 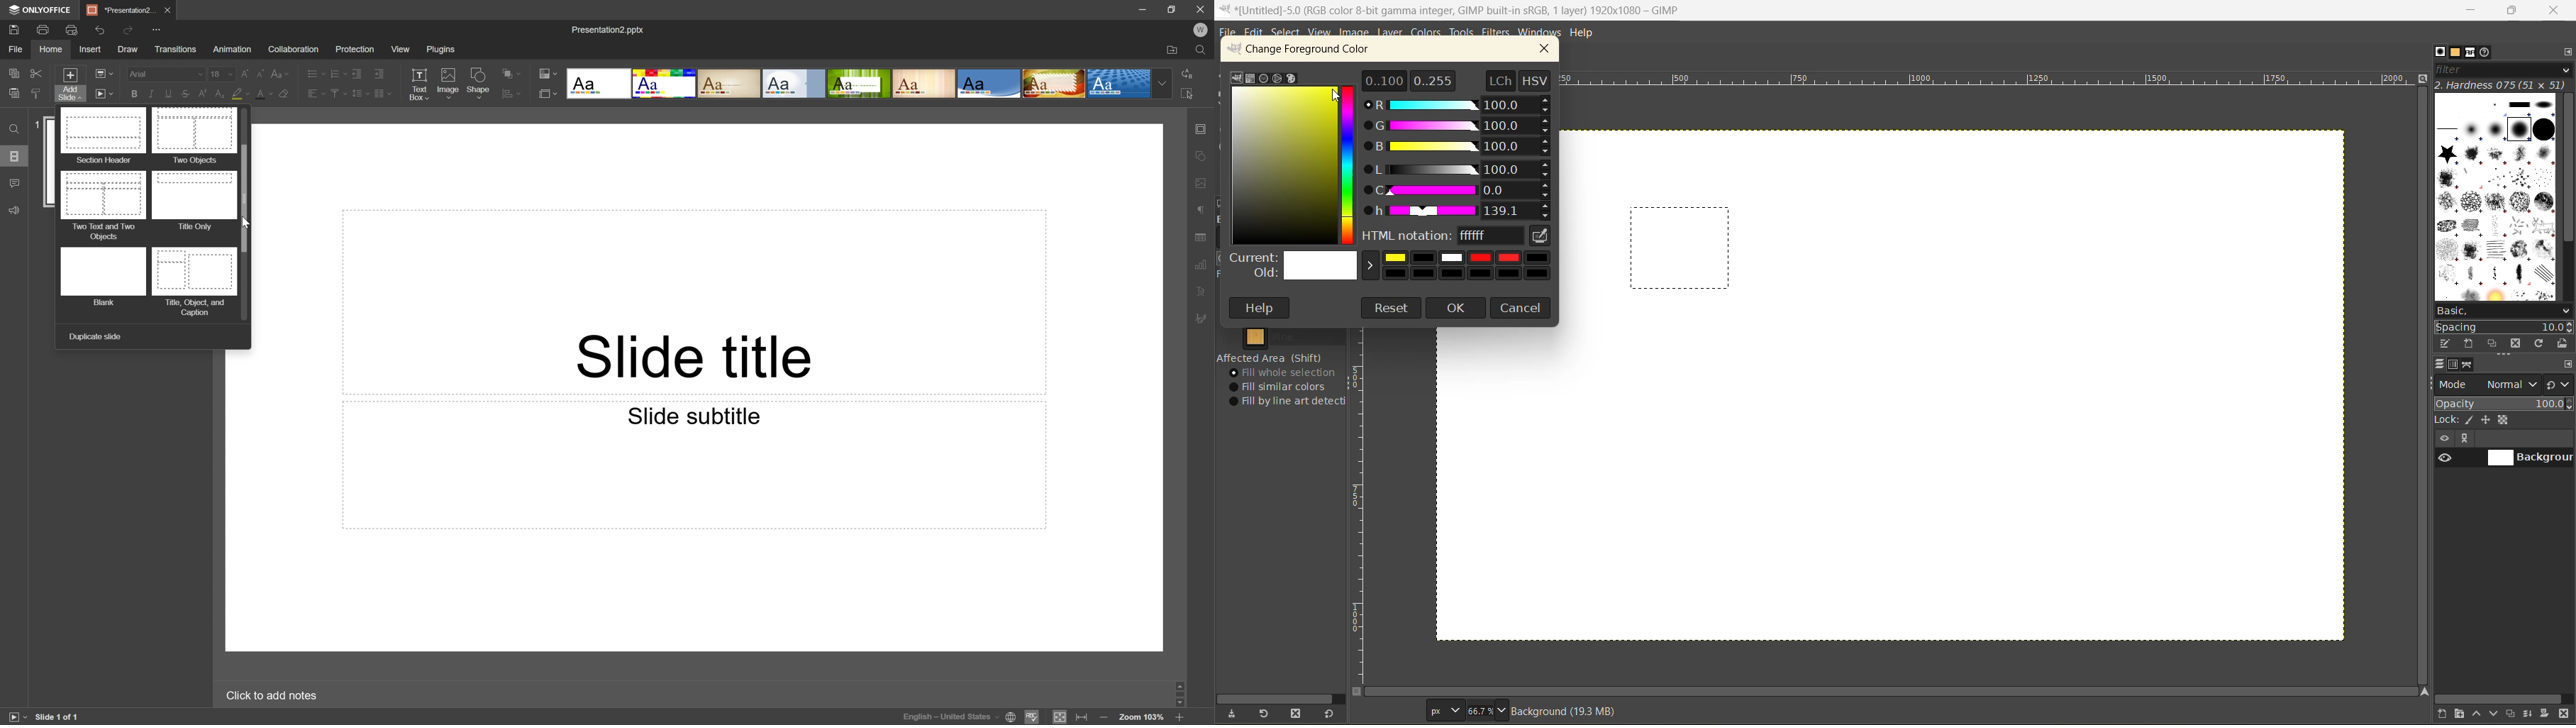 I want to click on Close, so click(x=167, y=8).